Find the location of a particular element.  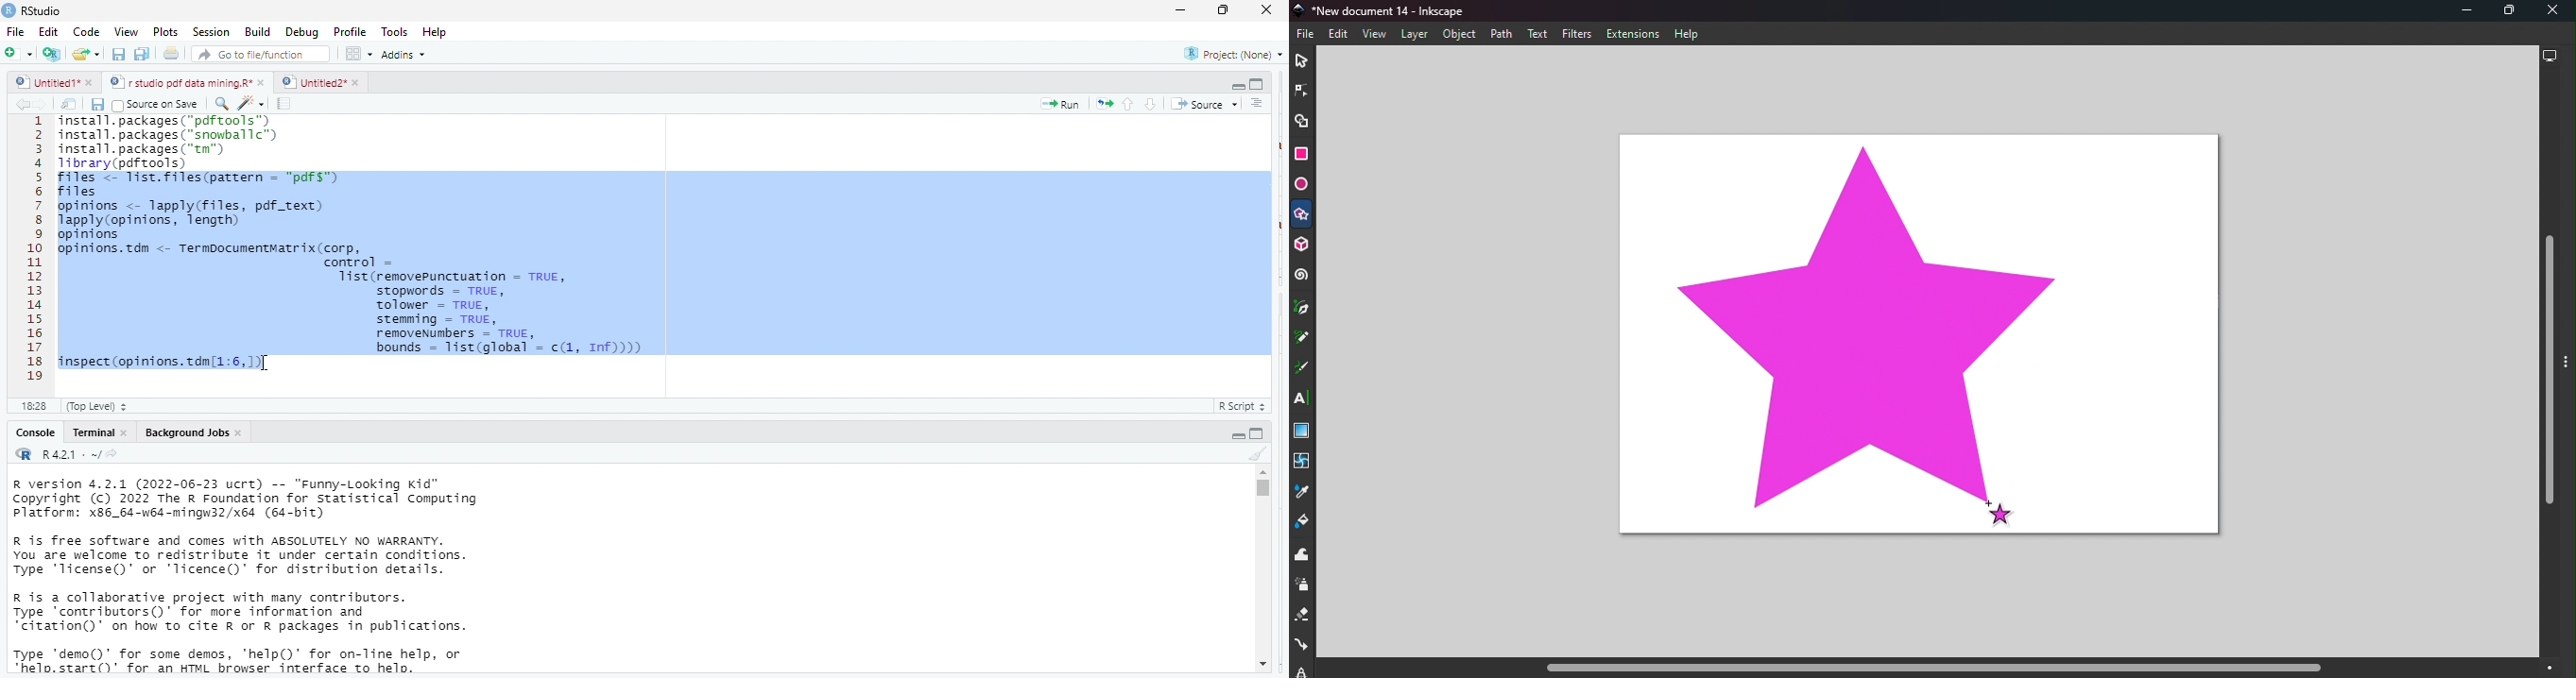

untitled 2 is located at coordinates (312, 81).